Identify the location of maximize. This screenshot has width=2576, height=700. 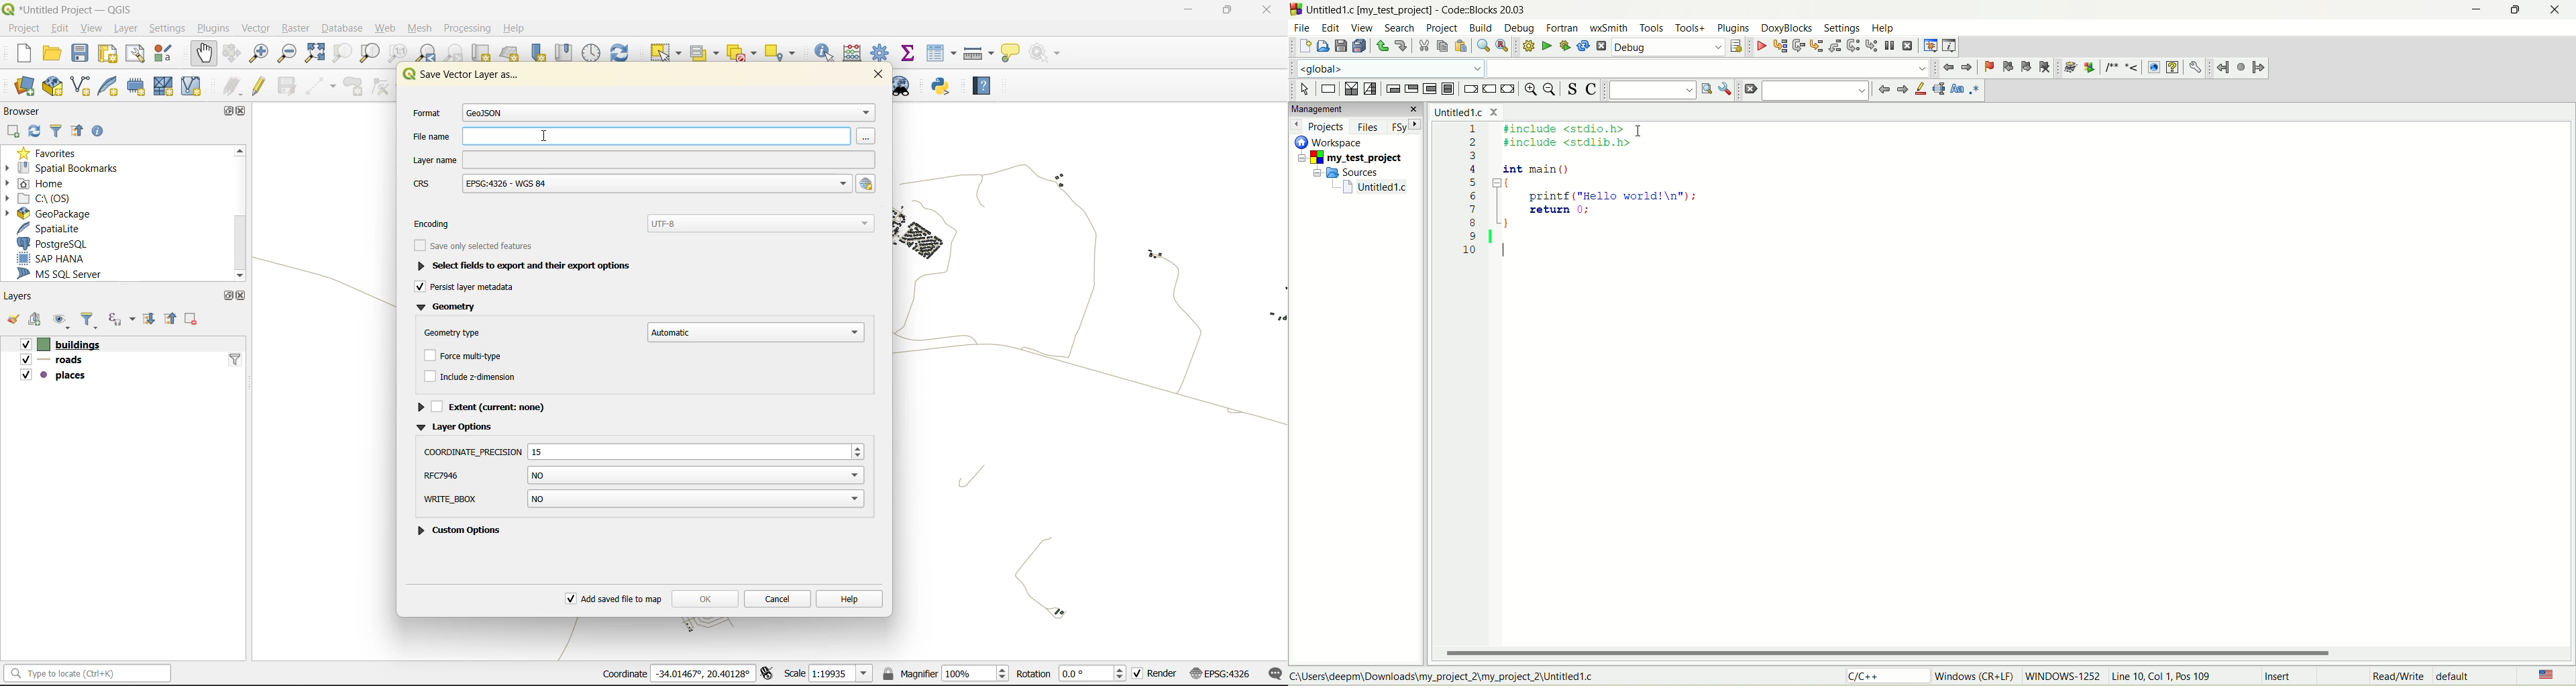
(1225, 12).